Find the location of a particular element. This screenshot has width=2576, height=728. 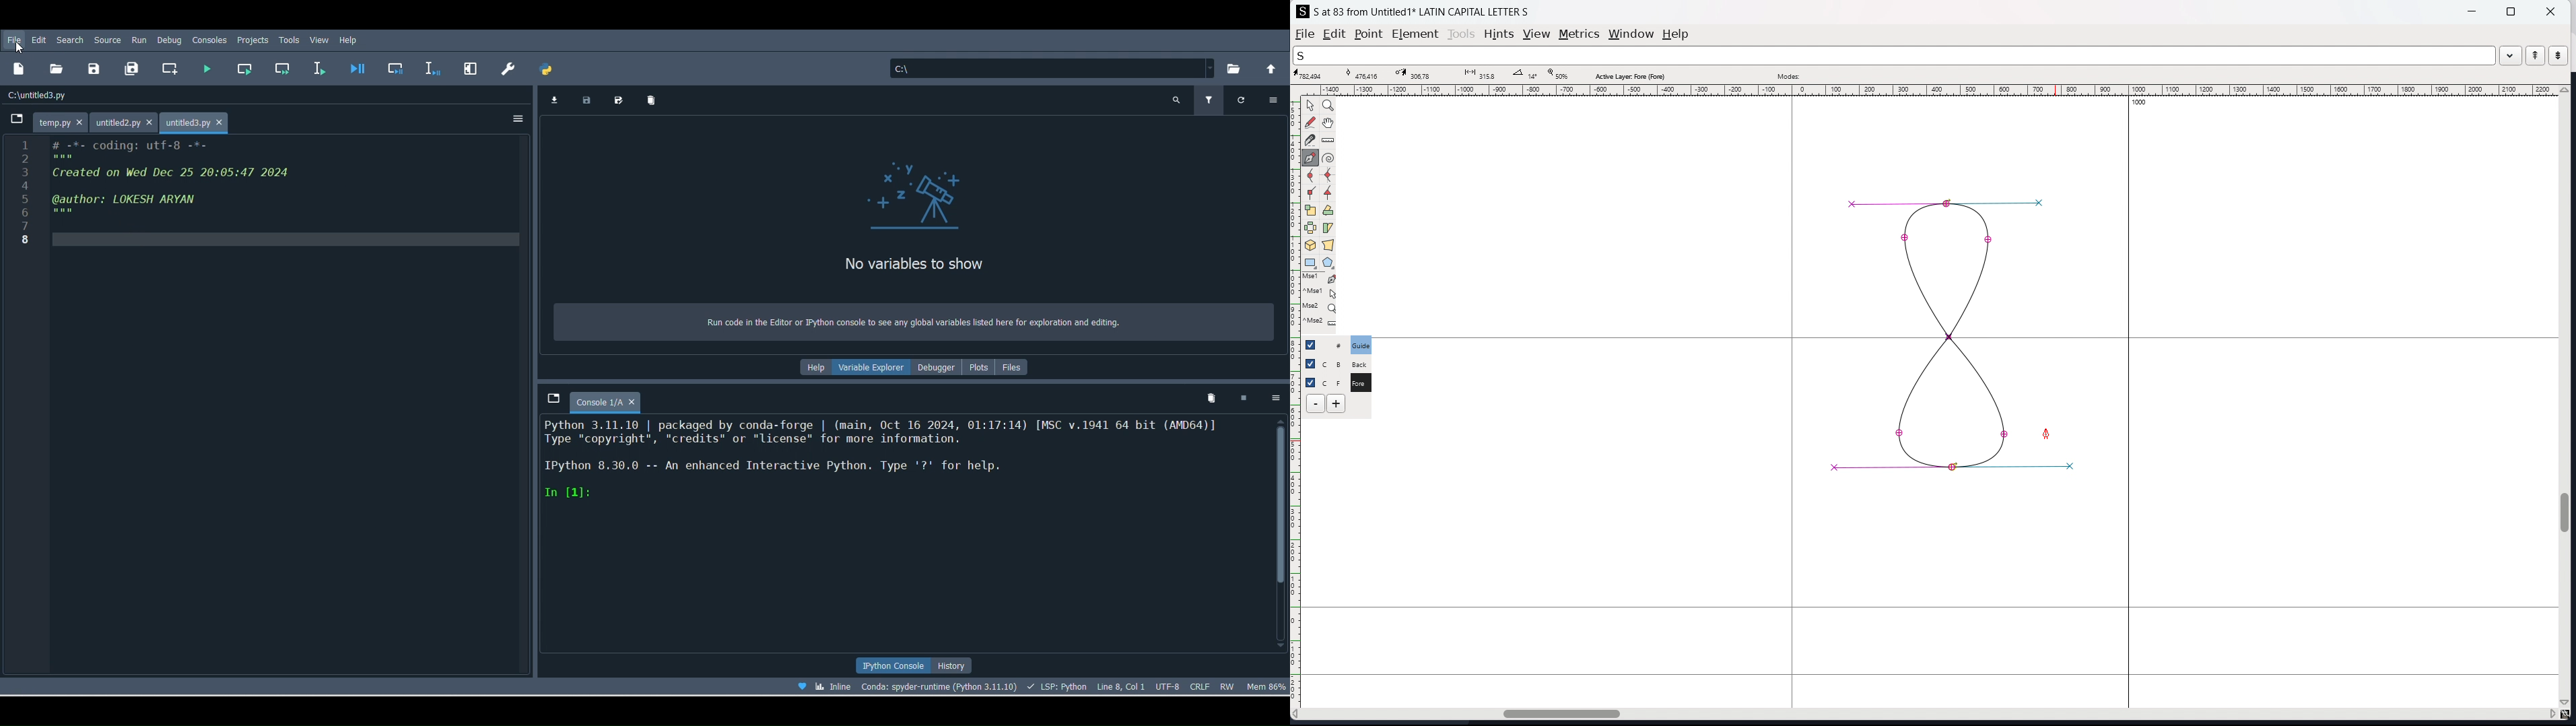

rotate the selection in 3D and project back to plane  is located at coordinates (1310, 246).